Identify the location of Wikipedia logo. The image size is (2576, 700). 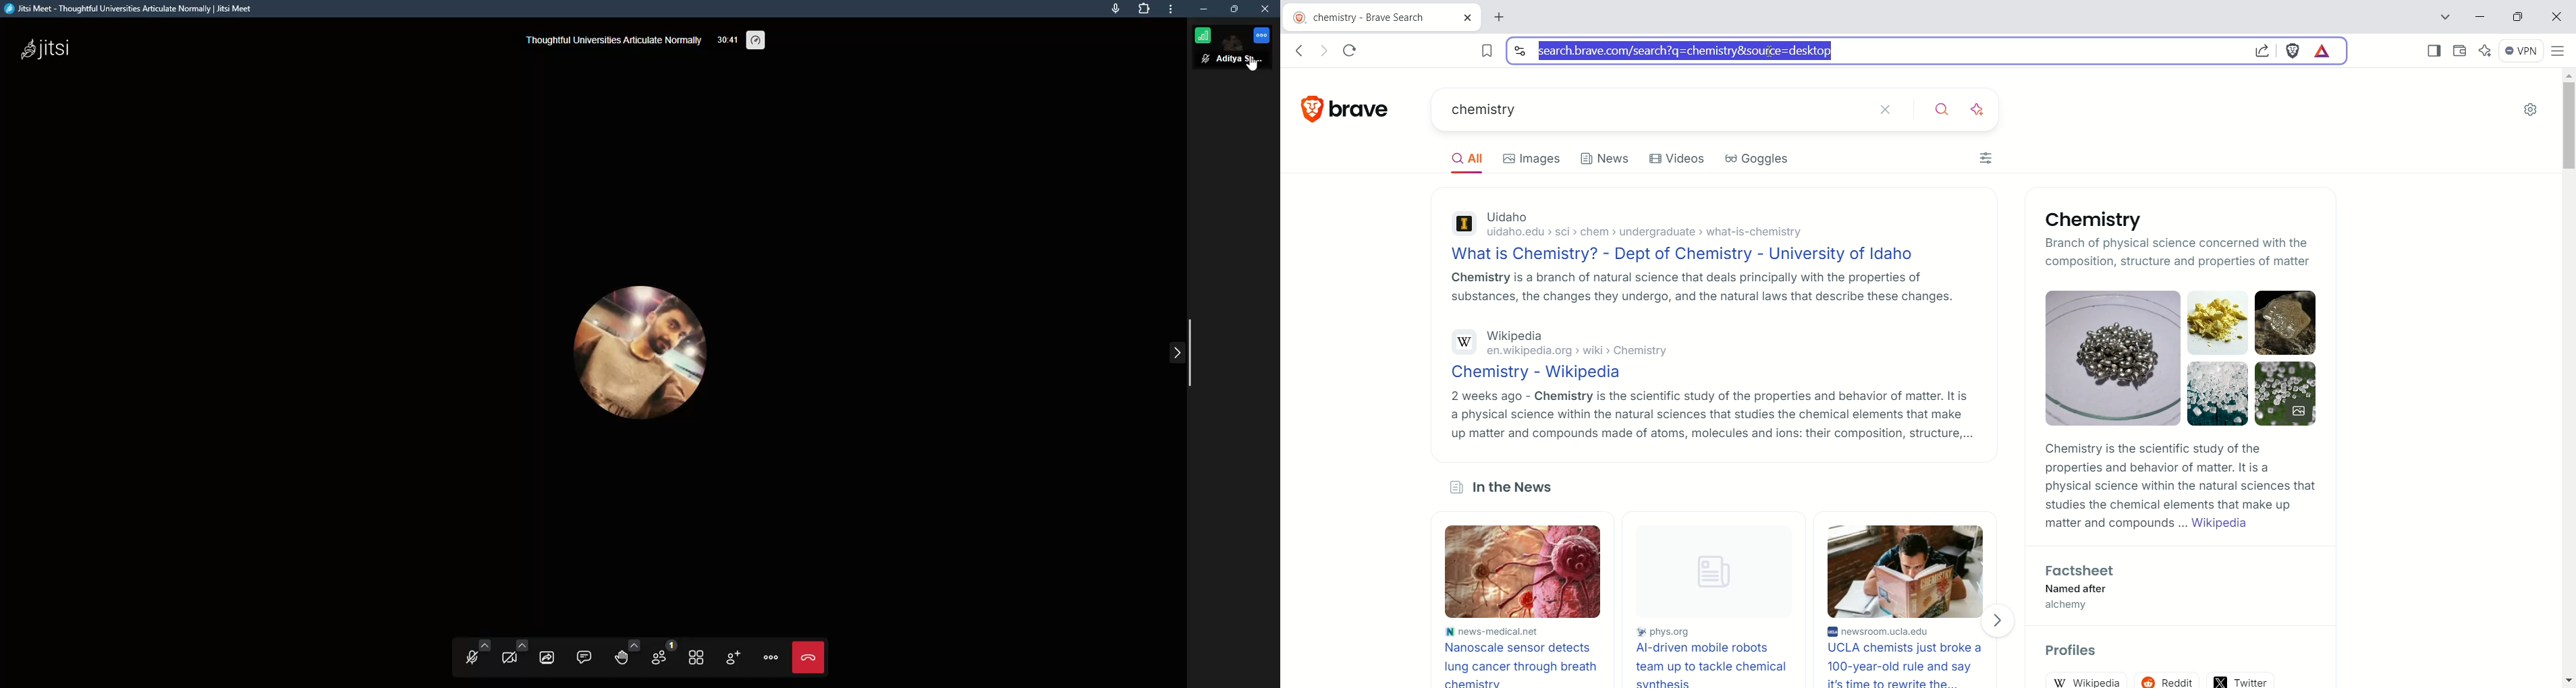
(1464, 342).